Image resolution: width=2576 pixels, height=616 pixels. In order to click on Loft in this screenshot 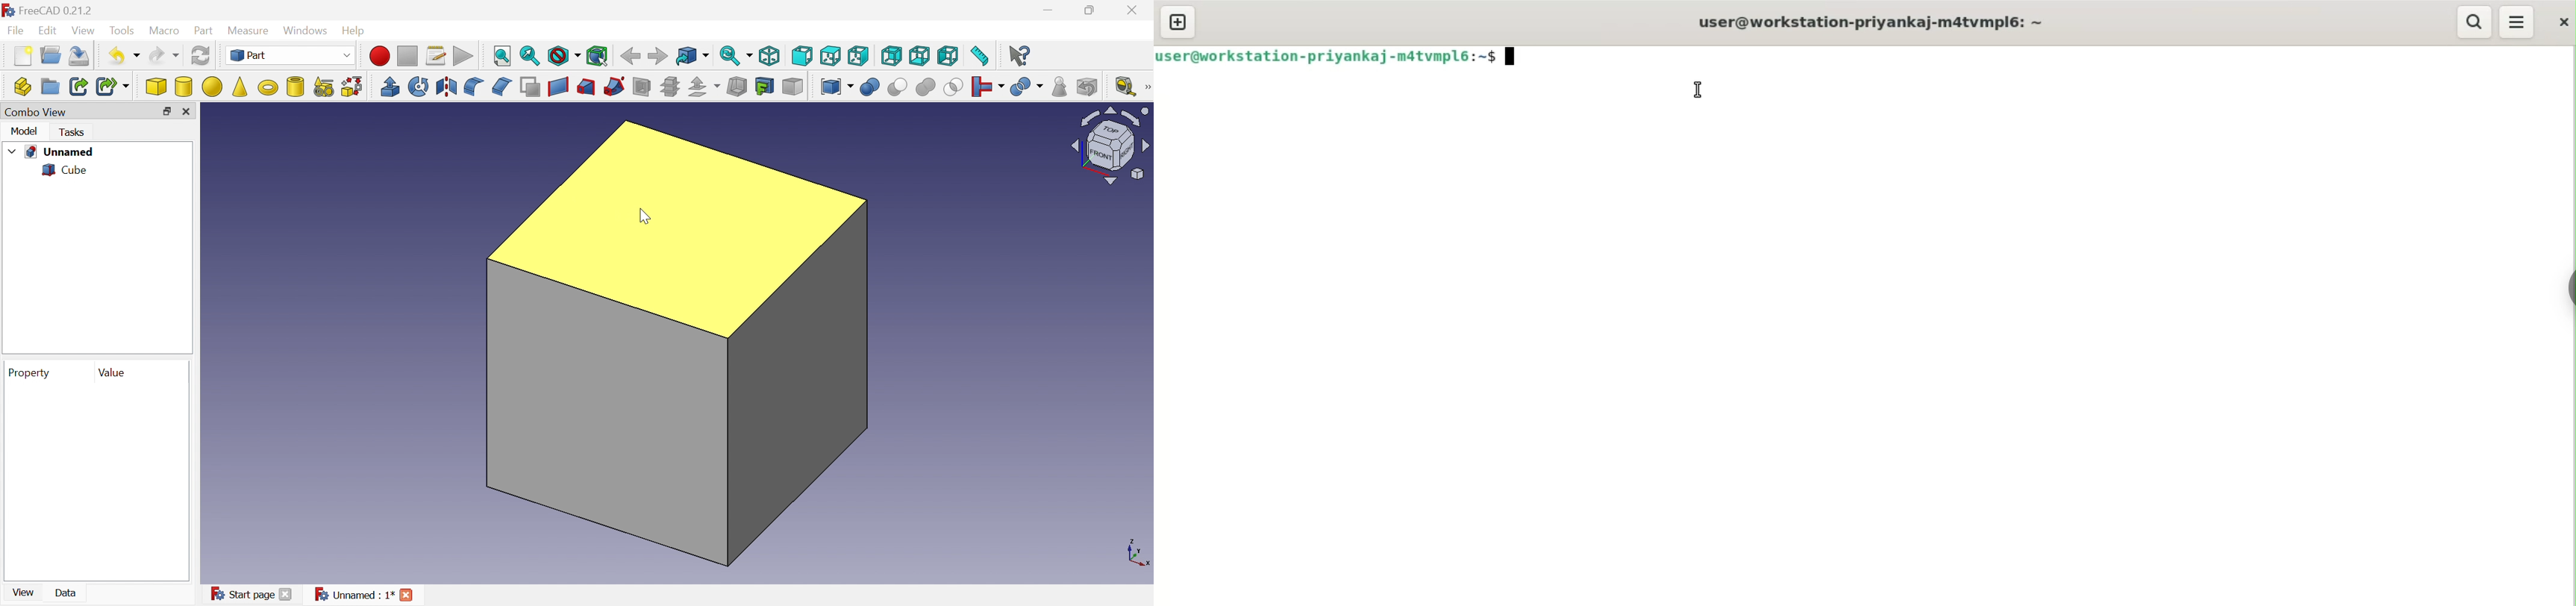, I will do `click(586, 87)`.